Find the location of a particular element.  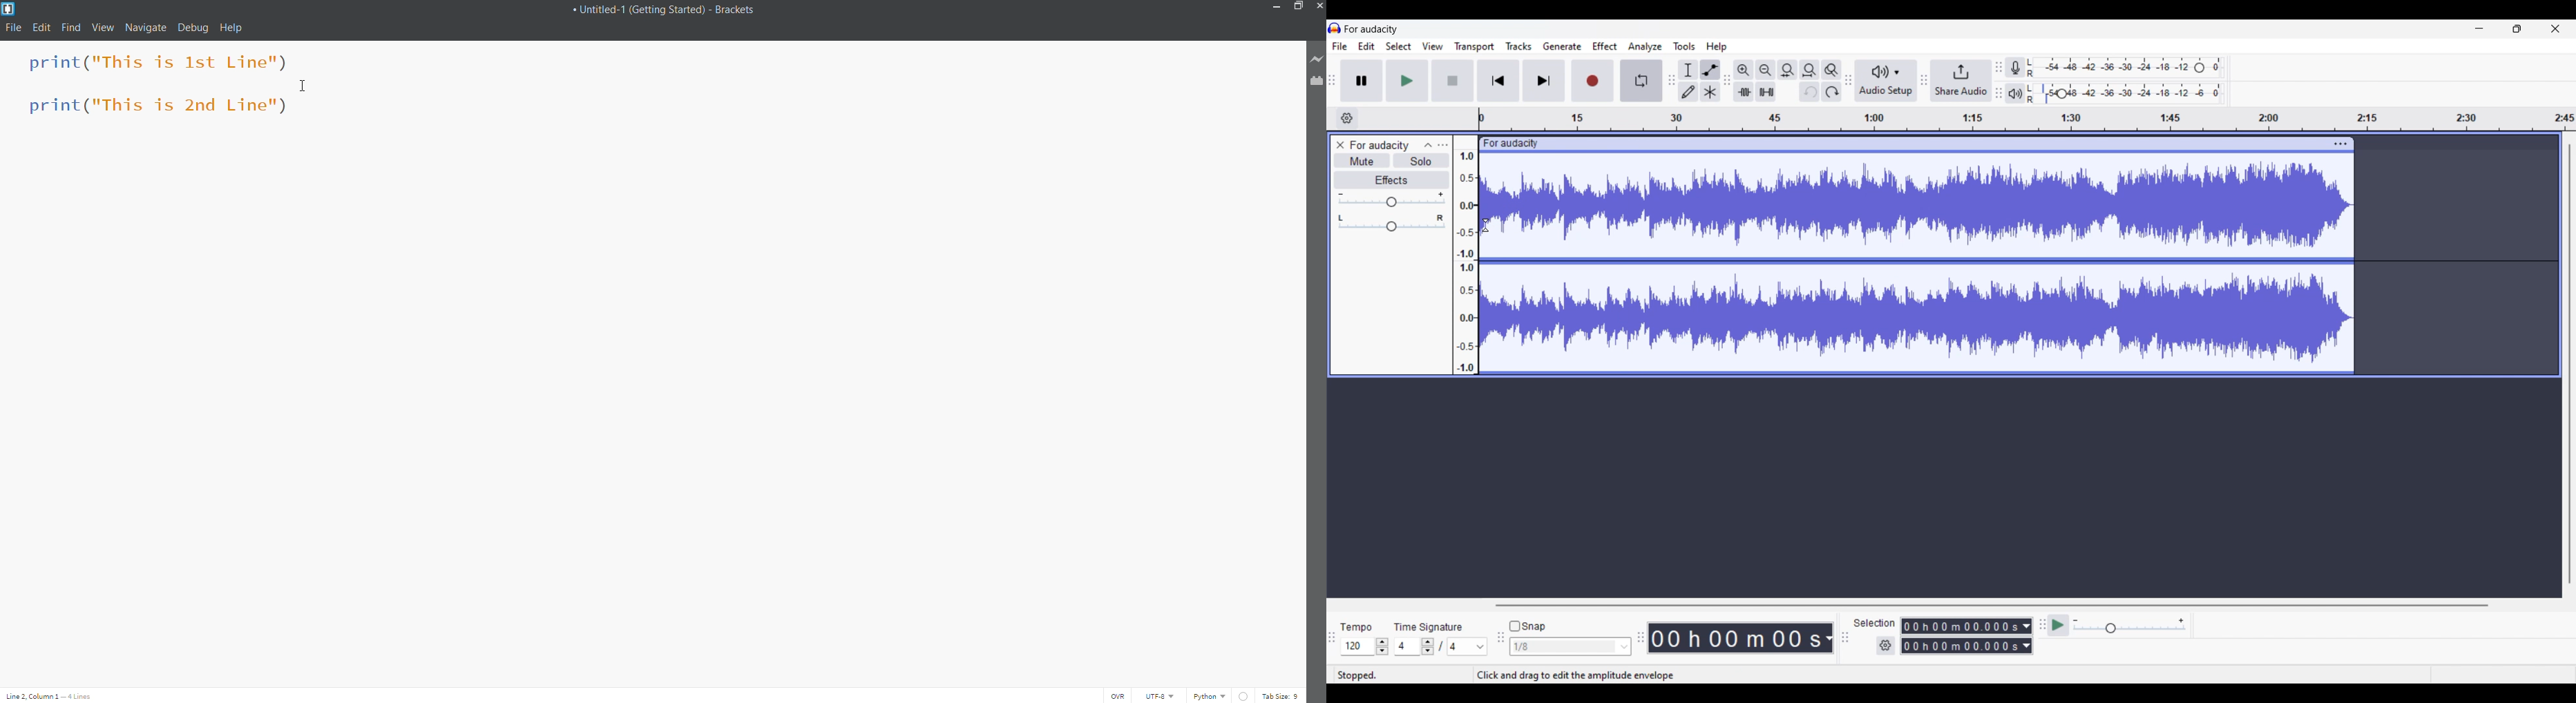

Zoom toggle is located at coordinates (1833, 70).